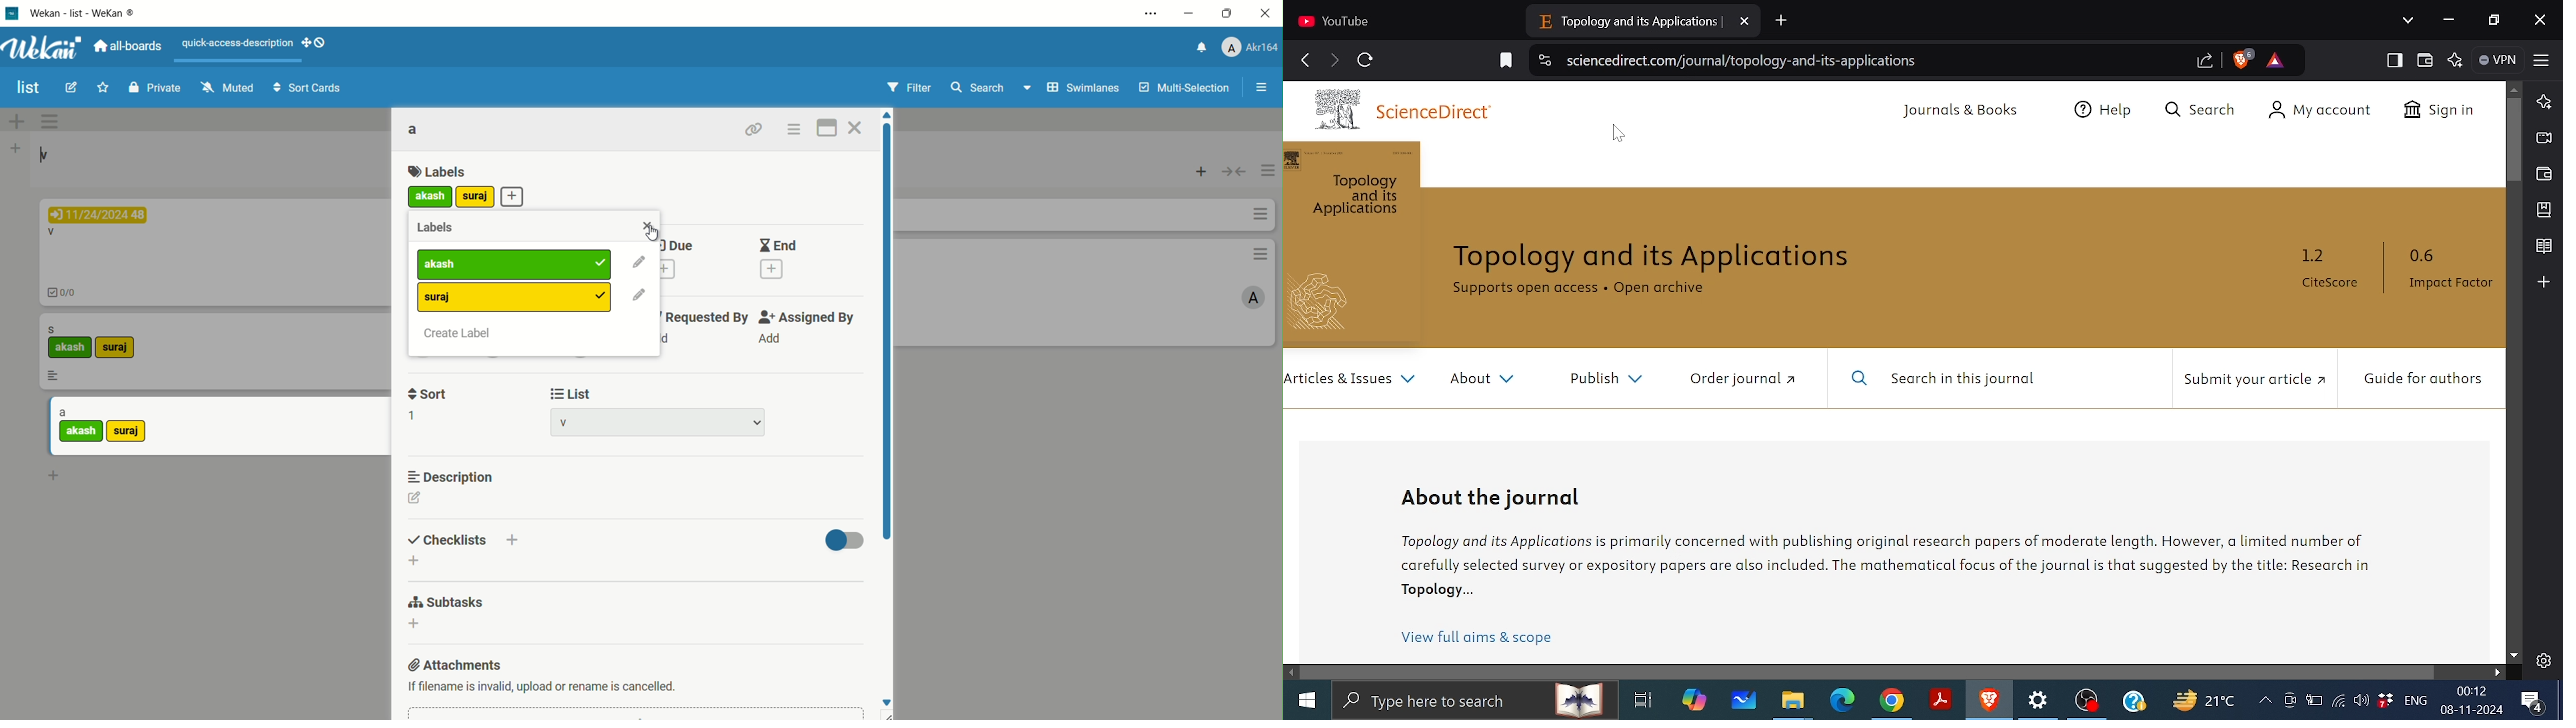 The image size is (2576, 728). I want to click on quick-access-description, so click(239, 44).